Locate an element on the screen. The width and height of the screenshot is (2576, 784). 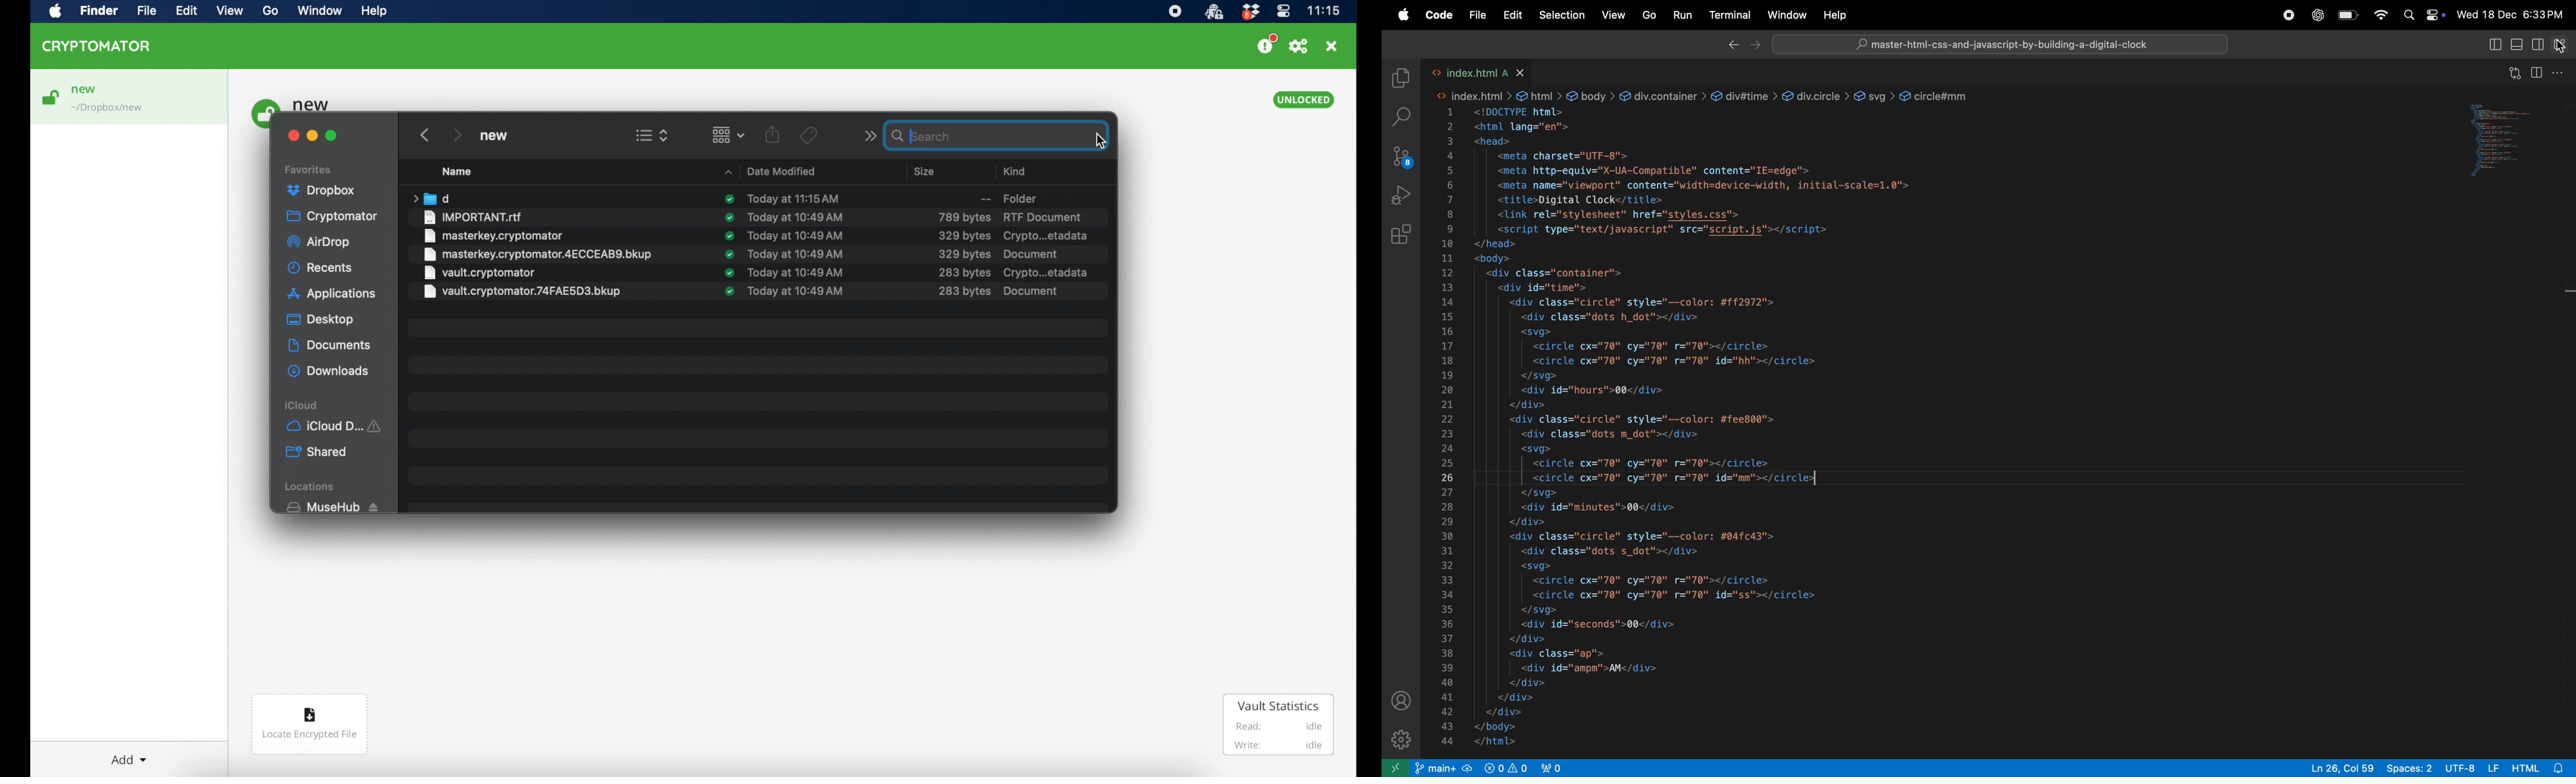
rtf document is located at coordinates (1041, 217).